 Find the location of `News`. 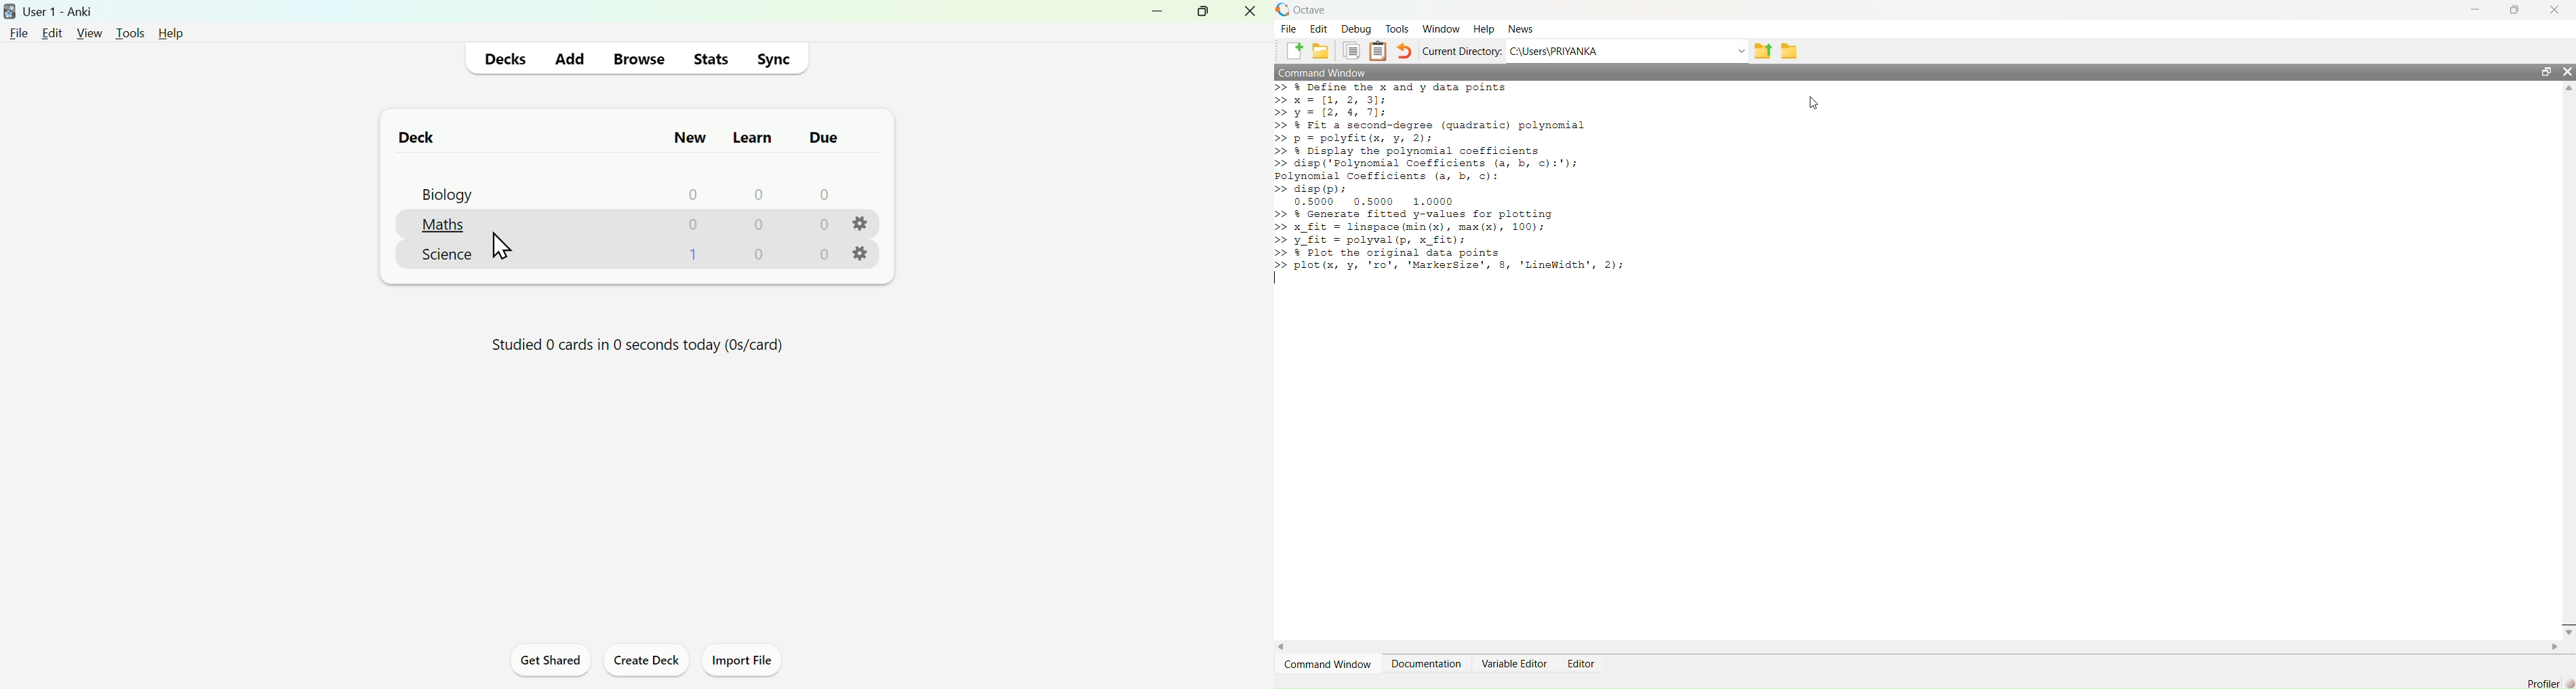

News is located at coordinates (1525, 28).